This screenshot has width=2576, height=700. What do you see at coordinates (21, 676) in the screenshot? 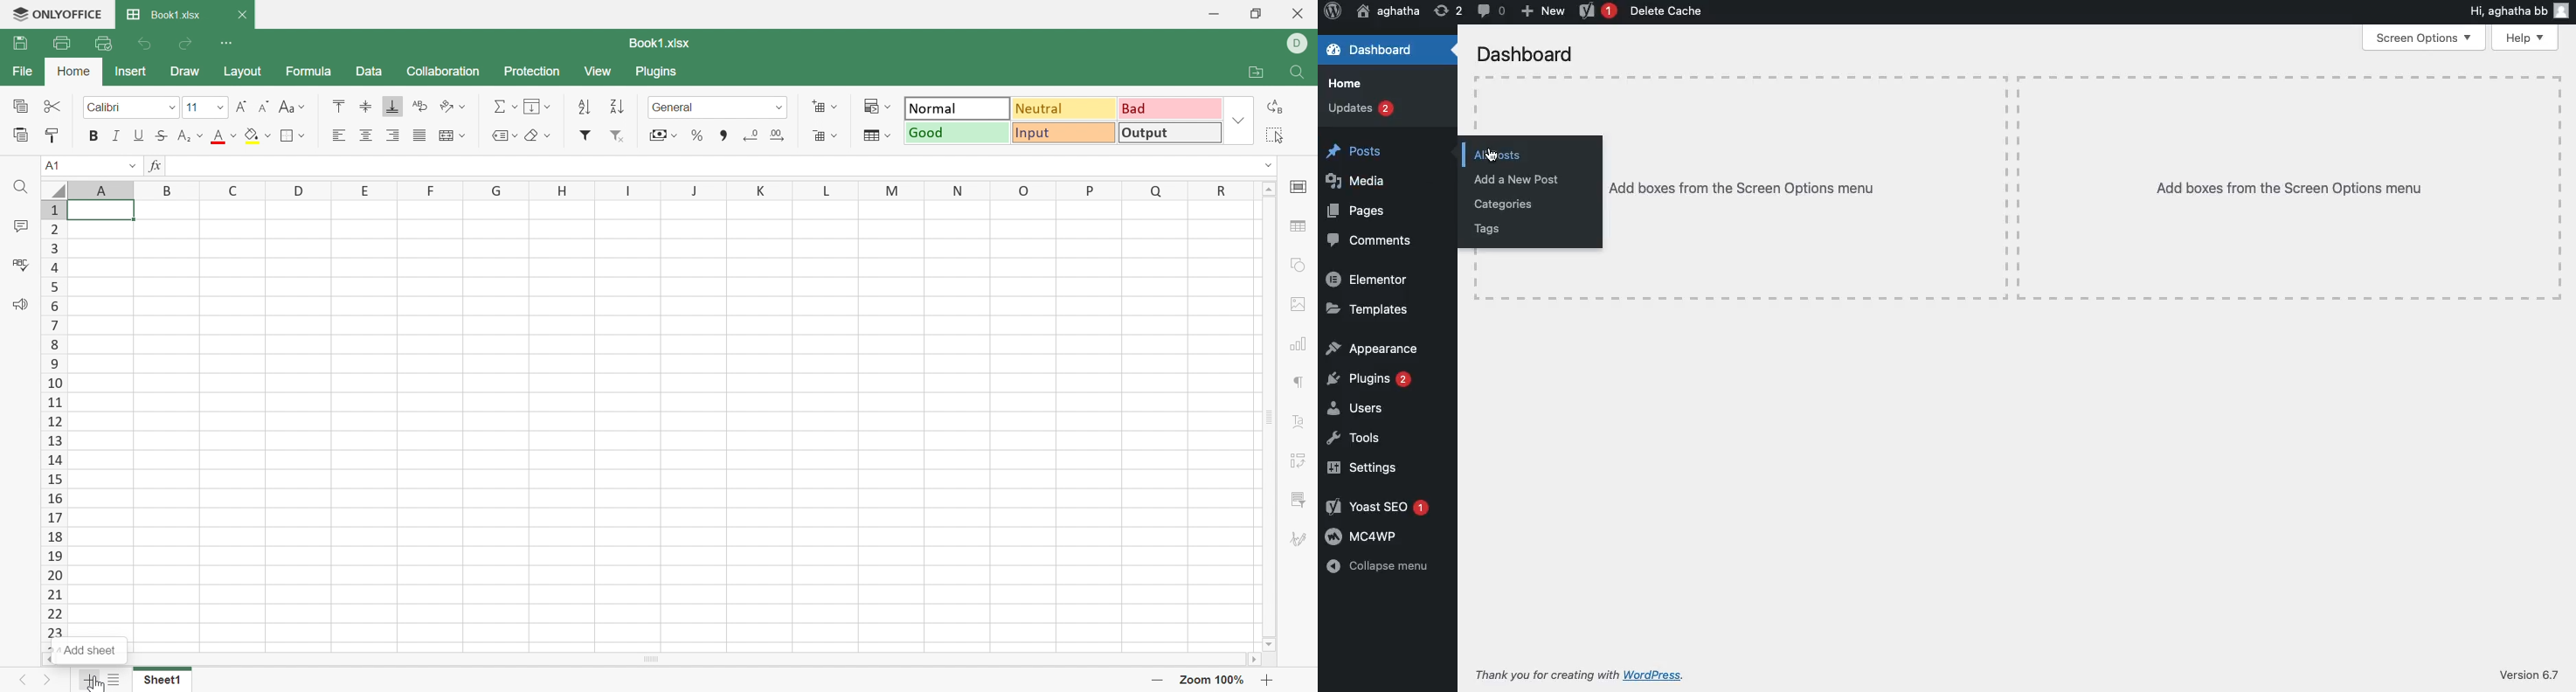
I see `Previous` at bounding box center [21, 676].